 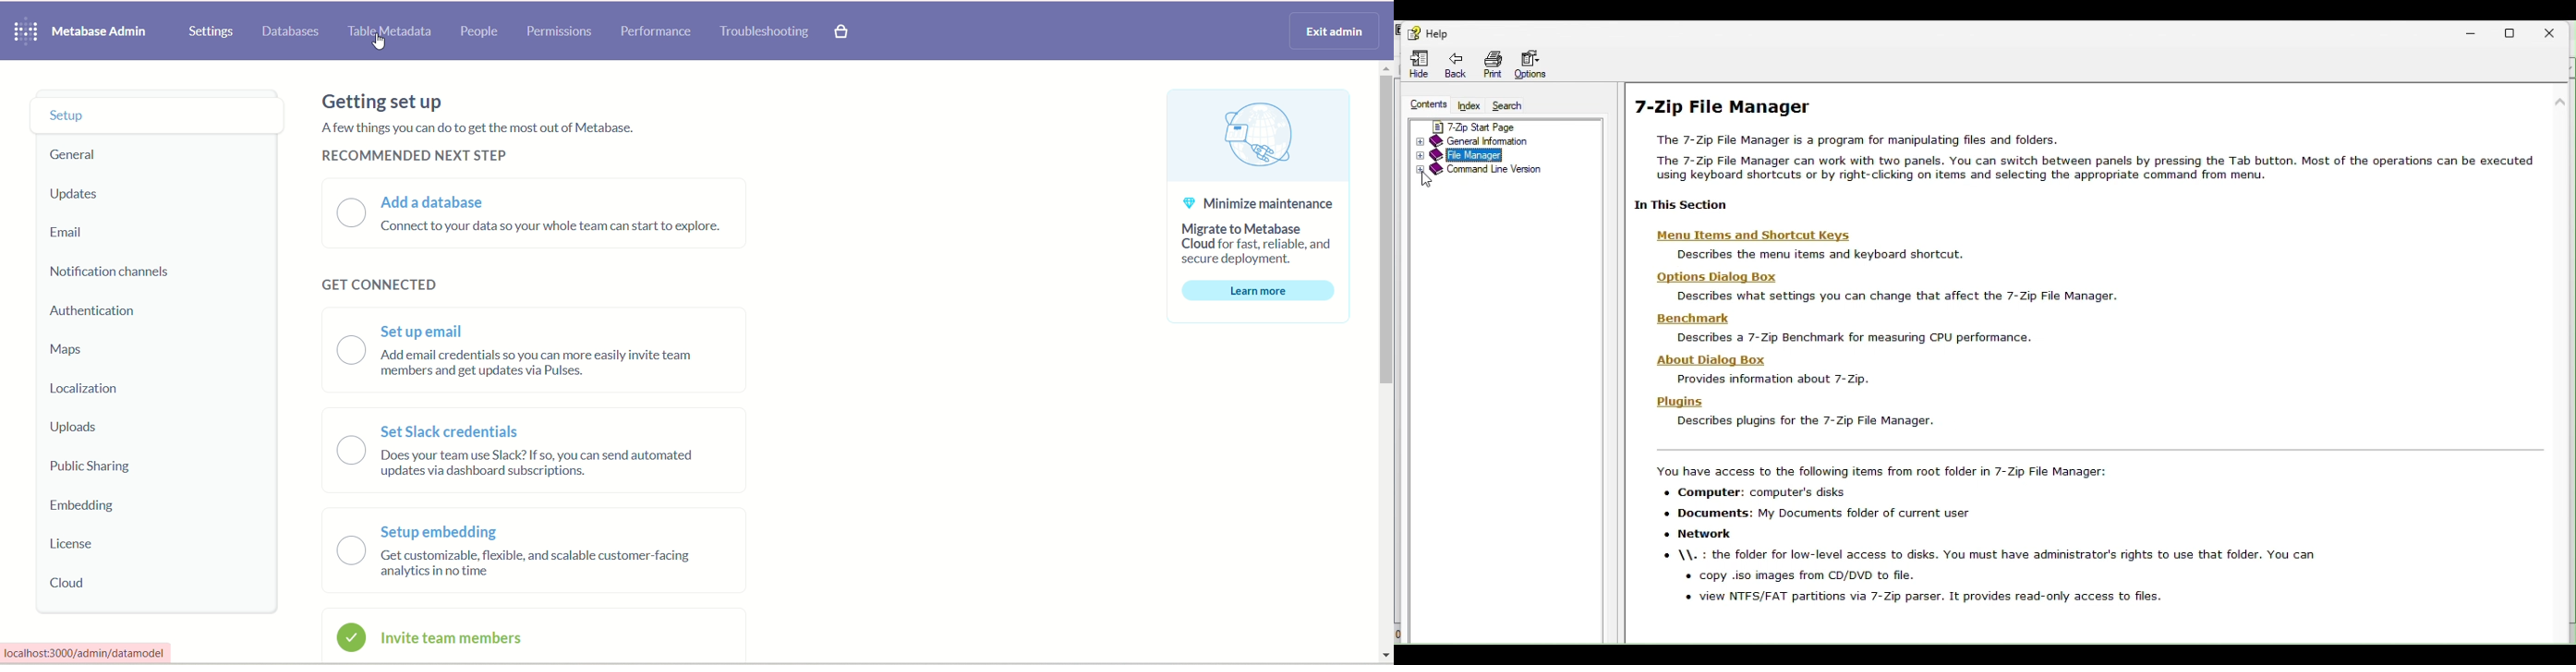 What do you see at coordinates (768, 33) in the screenshot?
I see `troubleshooting` at bounding box center [768, 33].